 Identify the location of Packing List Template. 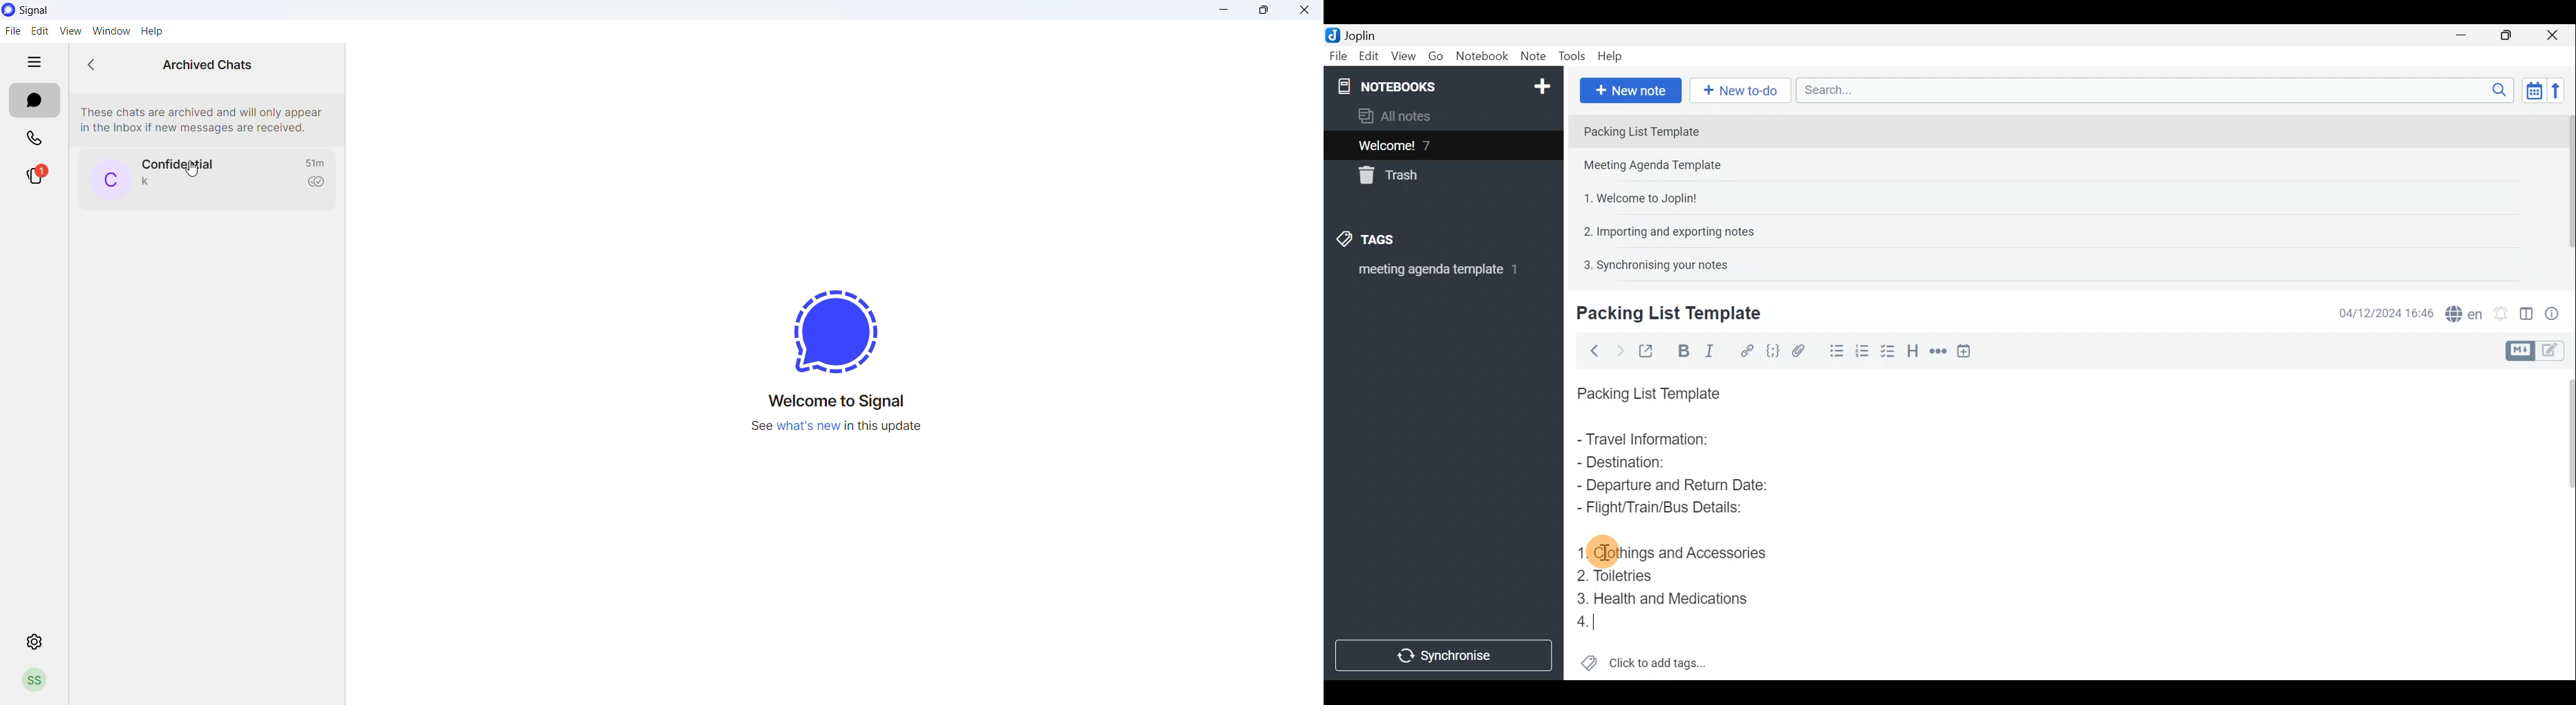
(1646, 390).